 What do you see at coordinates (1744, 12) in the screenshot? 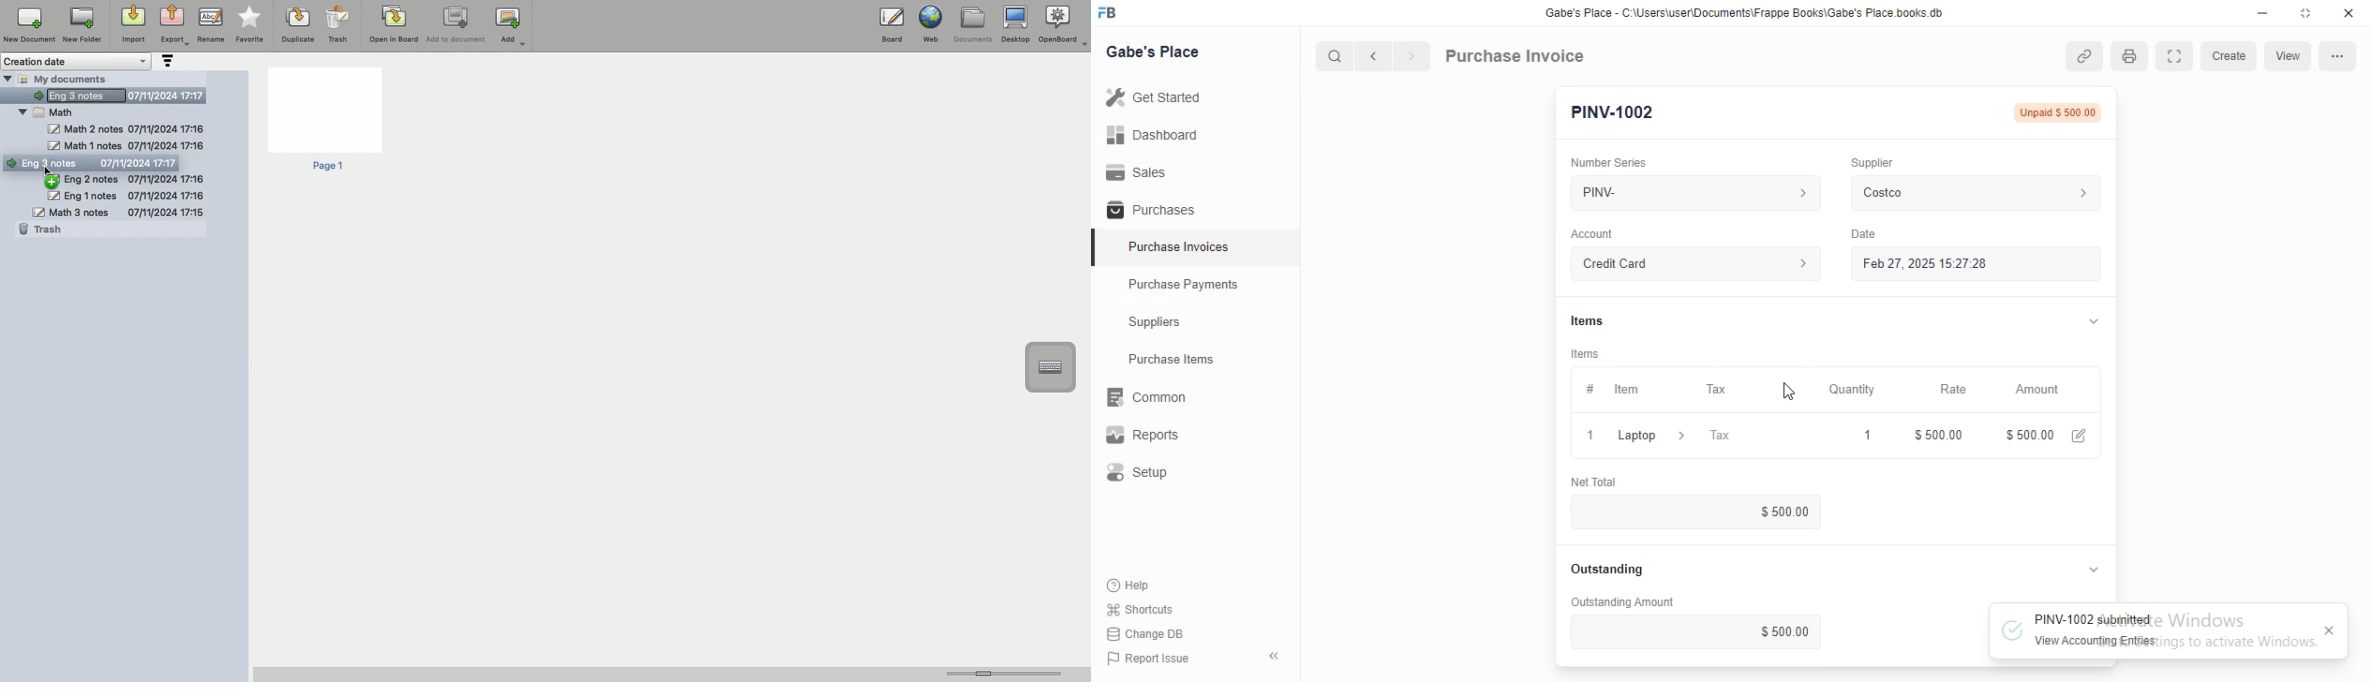
I see `‘Gabe's Place - C\Users\useriDocuments\Frappe Books\Gabe's Place books db.` at bounding box center [1744, 12].